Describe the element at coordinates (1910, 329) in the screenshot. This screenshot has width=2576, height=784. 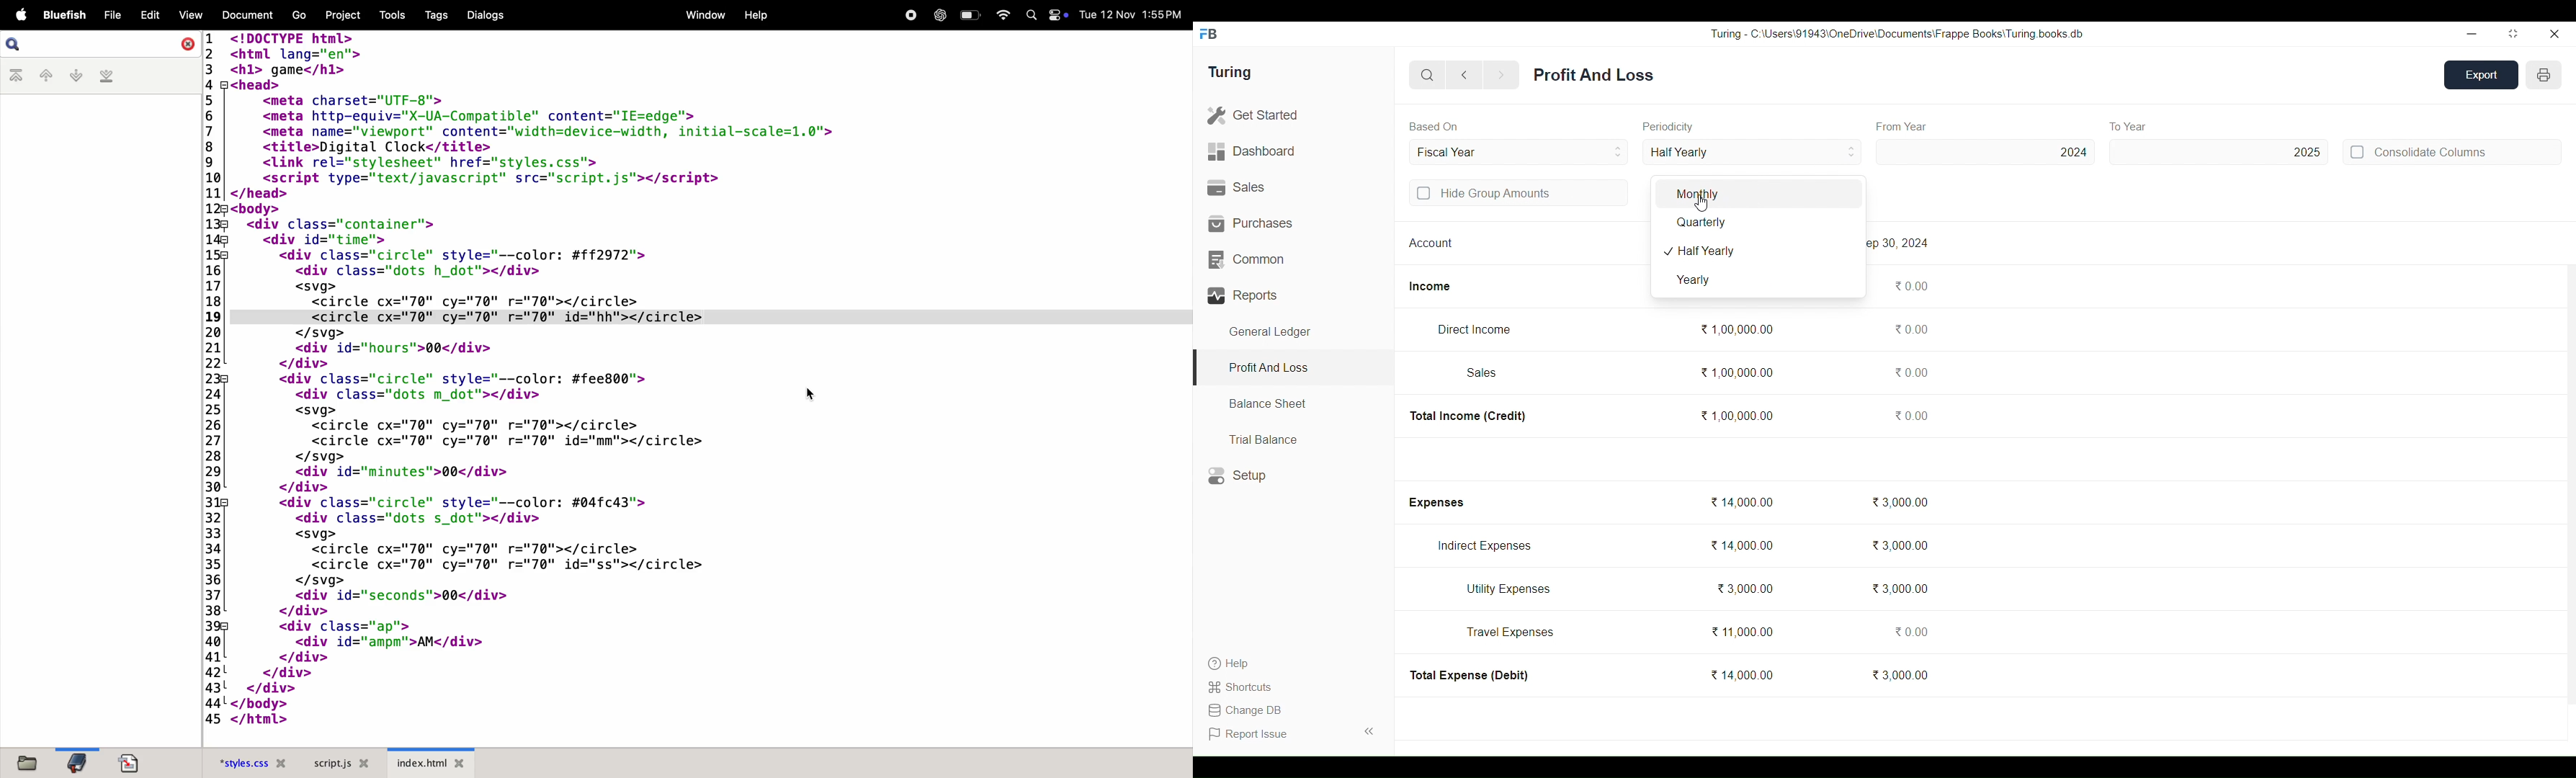
I see `0.00` at that location.